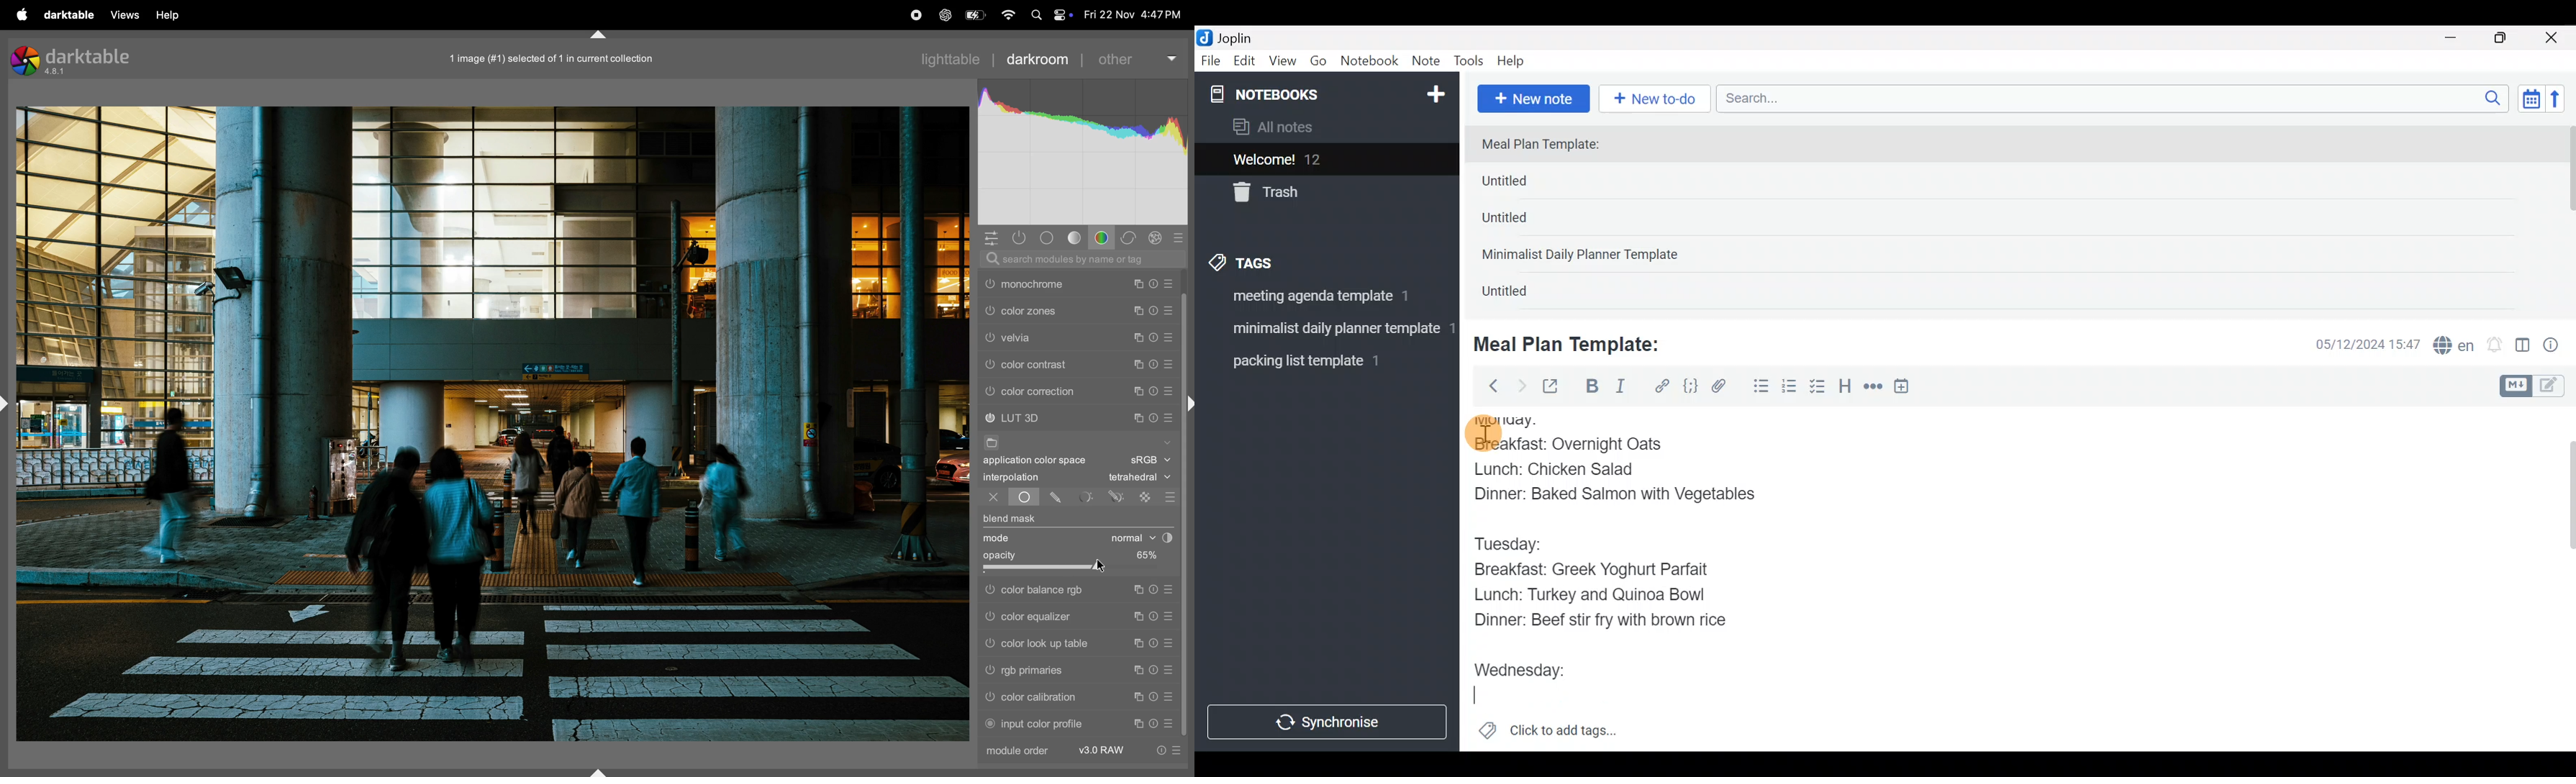 The image size is (2576, 784). What do you see at coordinates (596, 770) in the screenshot?
I see `shift+ctrl+b` at bounding box center [596, 770].